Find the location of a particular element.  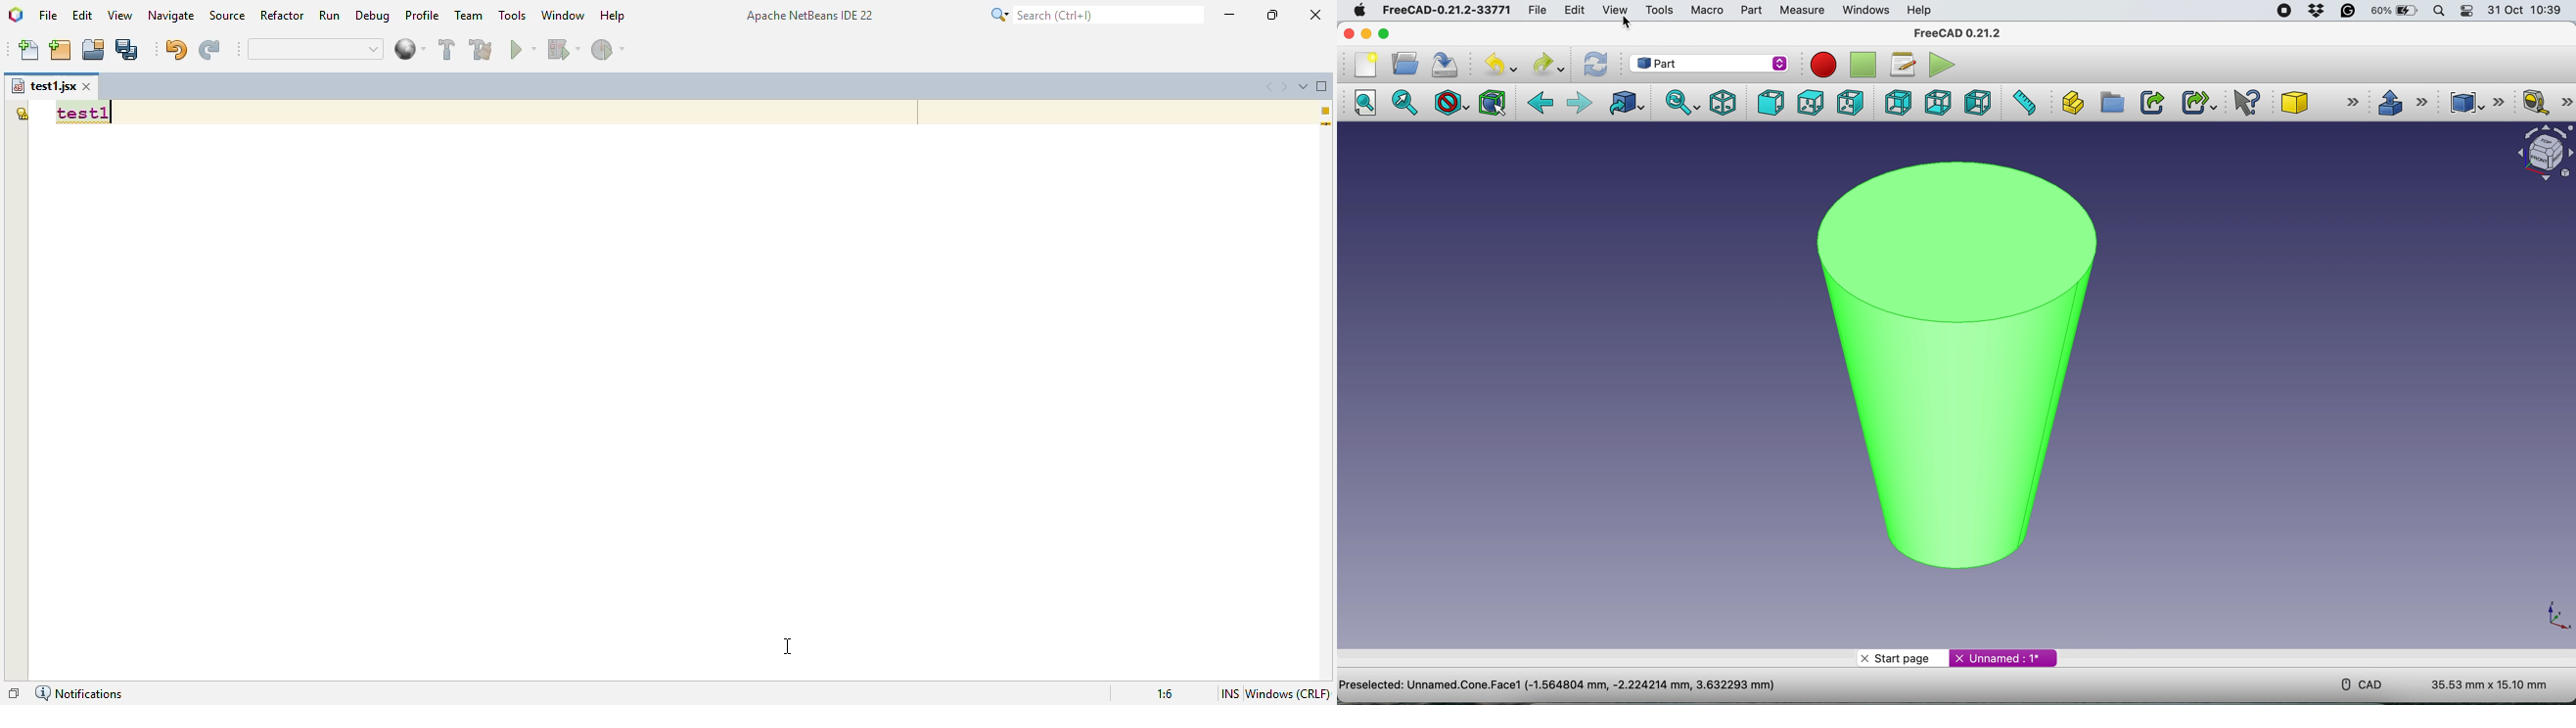

1 warning is located at coordinates (1328, 111).